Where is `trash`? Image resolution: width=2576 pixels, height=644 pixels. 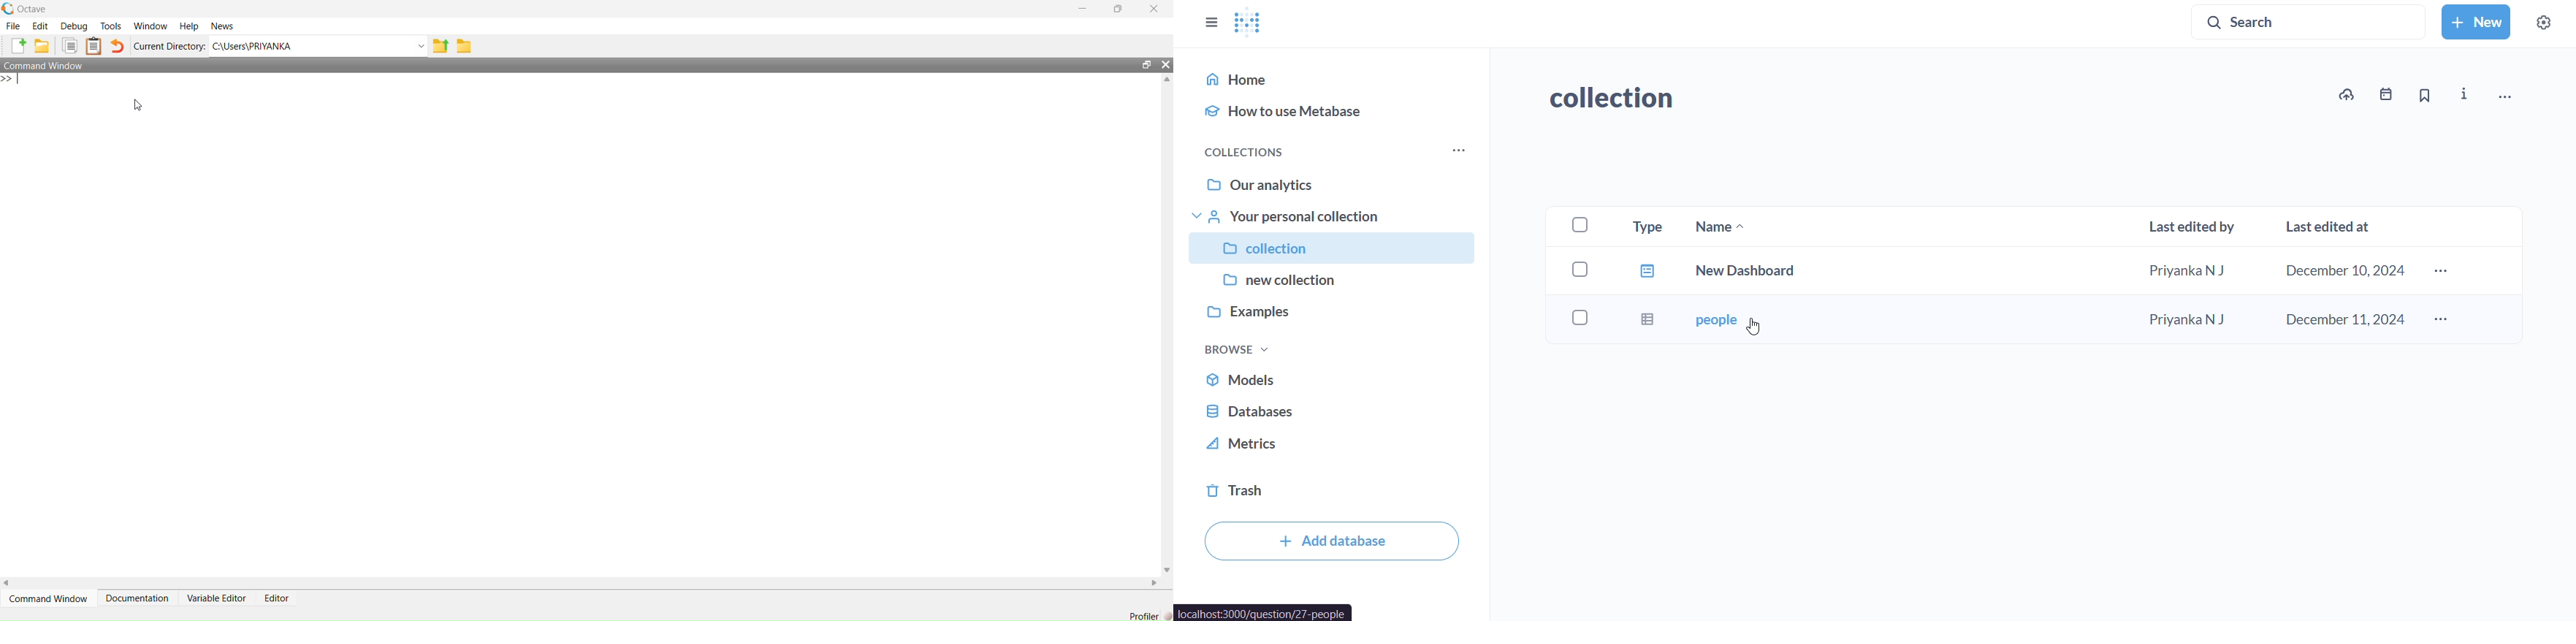 trash is located at coordinates (1331, 492).